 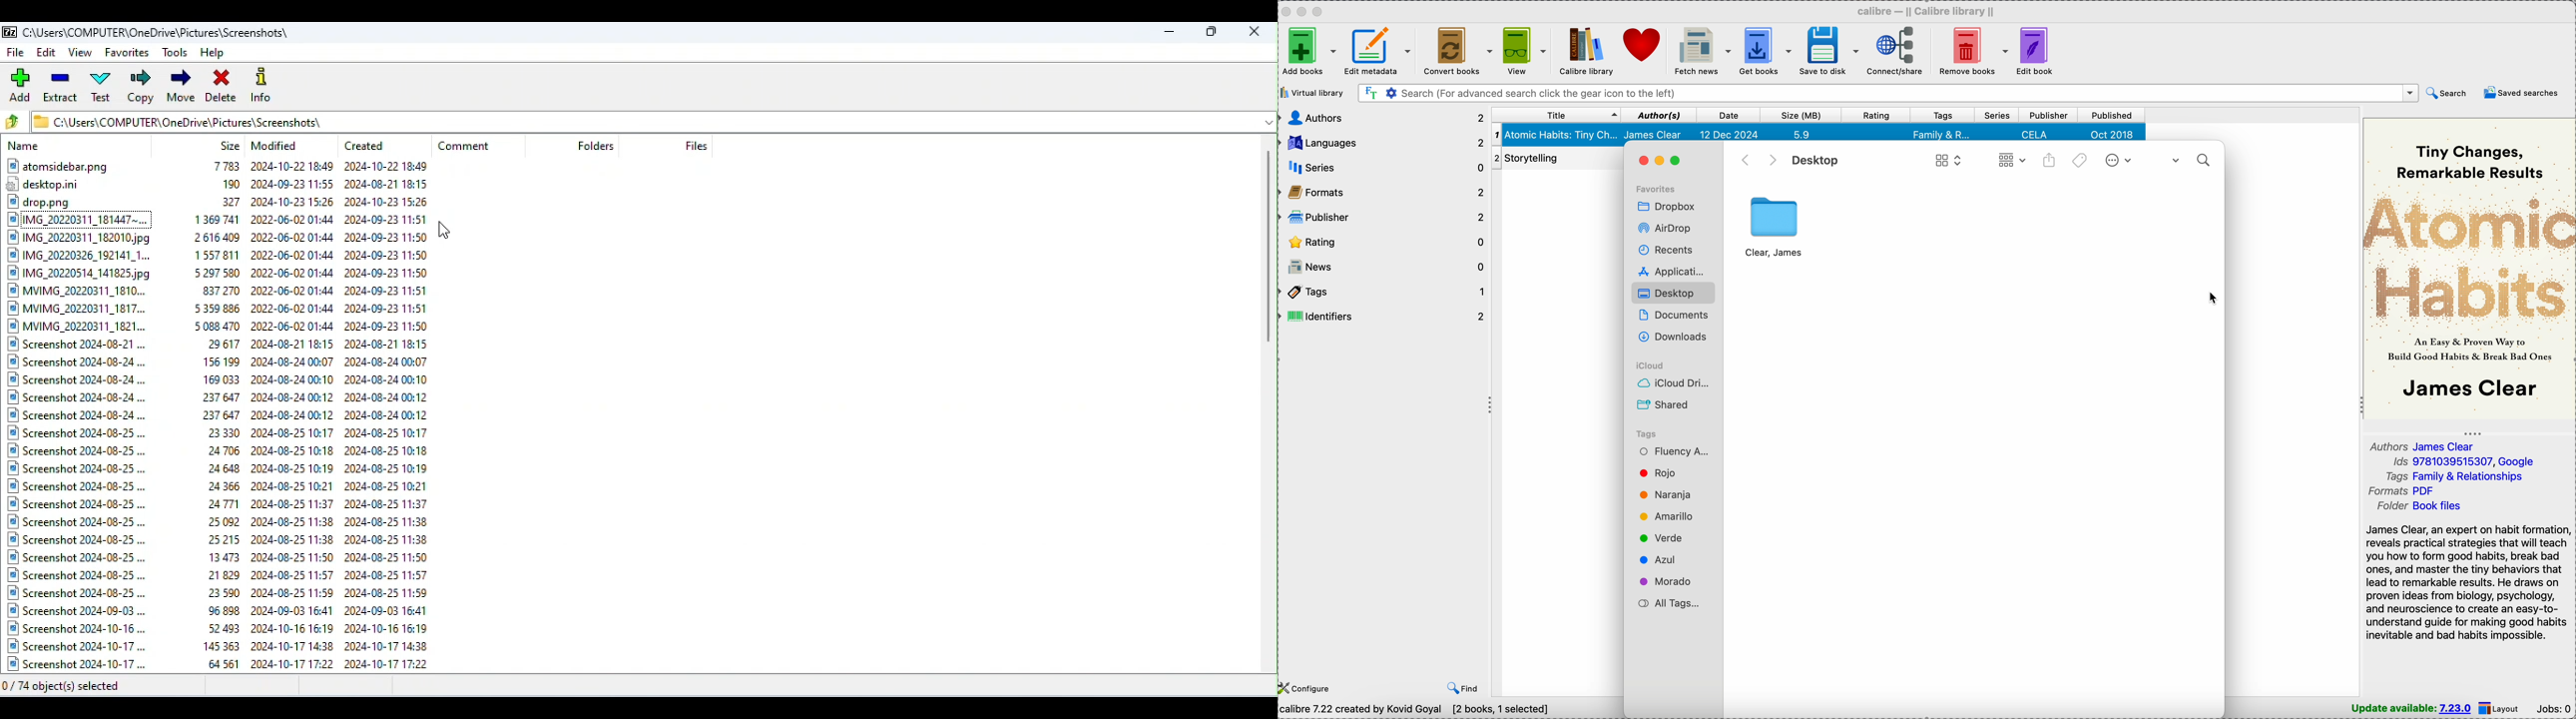 What do you see at coordinates (2553, 707) in the screenshot?
I see `Jobs: 0` at bounding box center [2553, 707].